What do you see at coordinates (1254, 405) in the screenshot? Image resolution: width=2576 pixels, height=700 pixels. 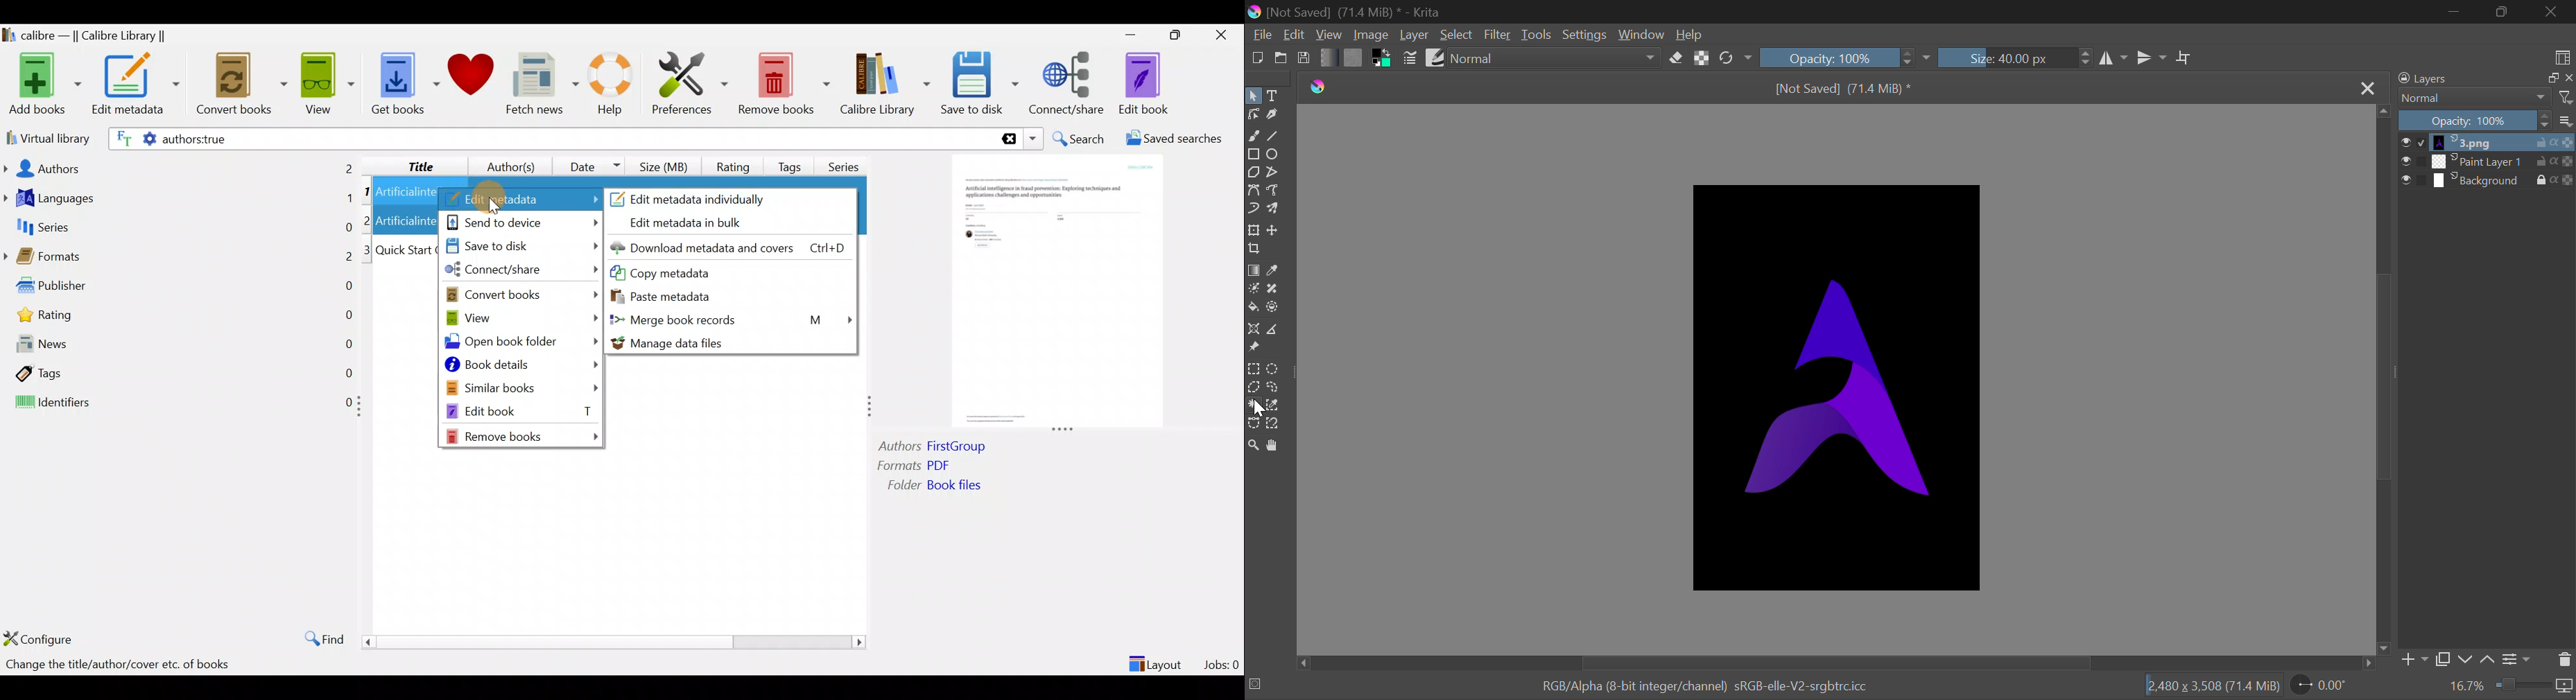 I see `Cursor on Continuous Selection` at bounding box center [1254, 405].